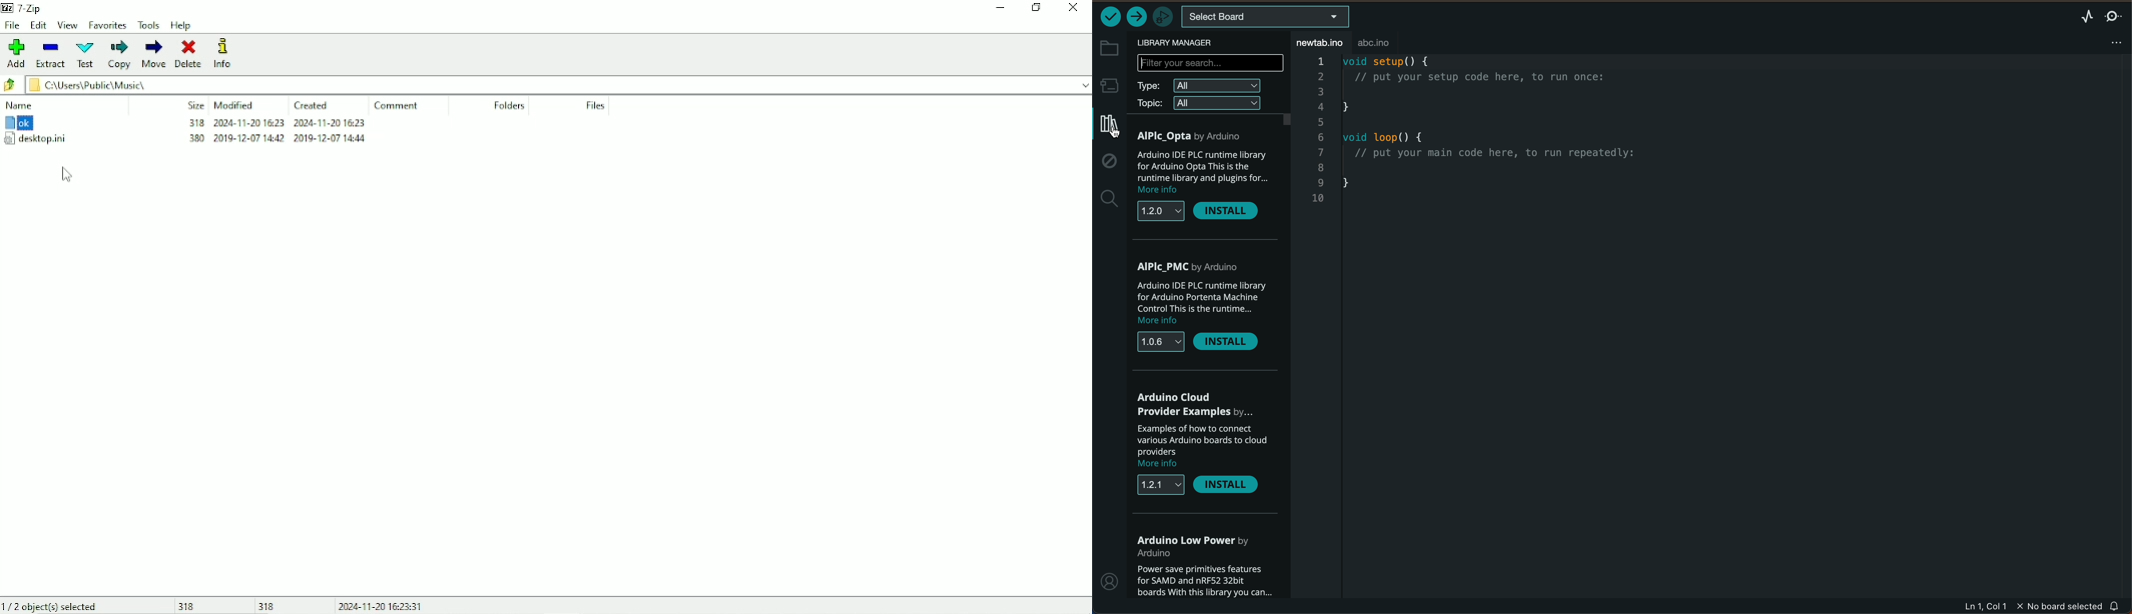 The width and height of the screenshot is (2156, 616). I want to click on Size, so click(196, 105).